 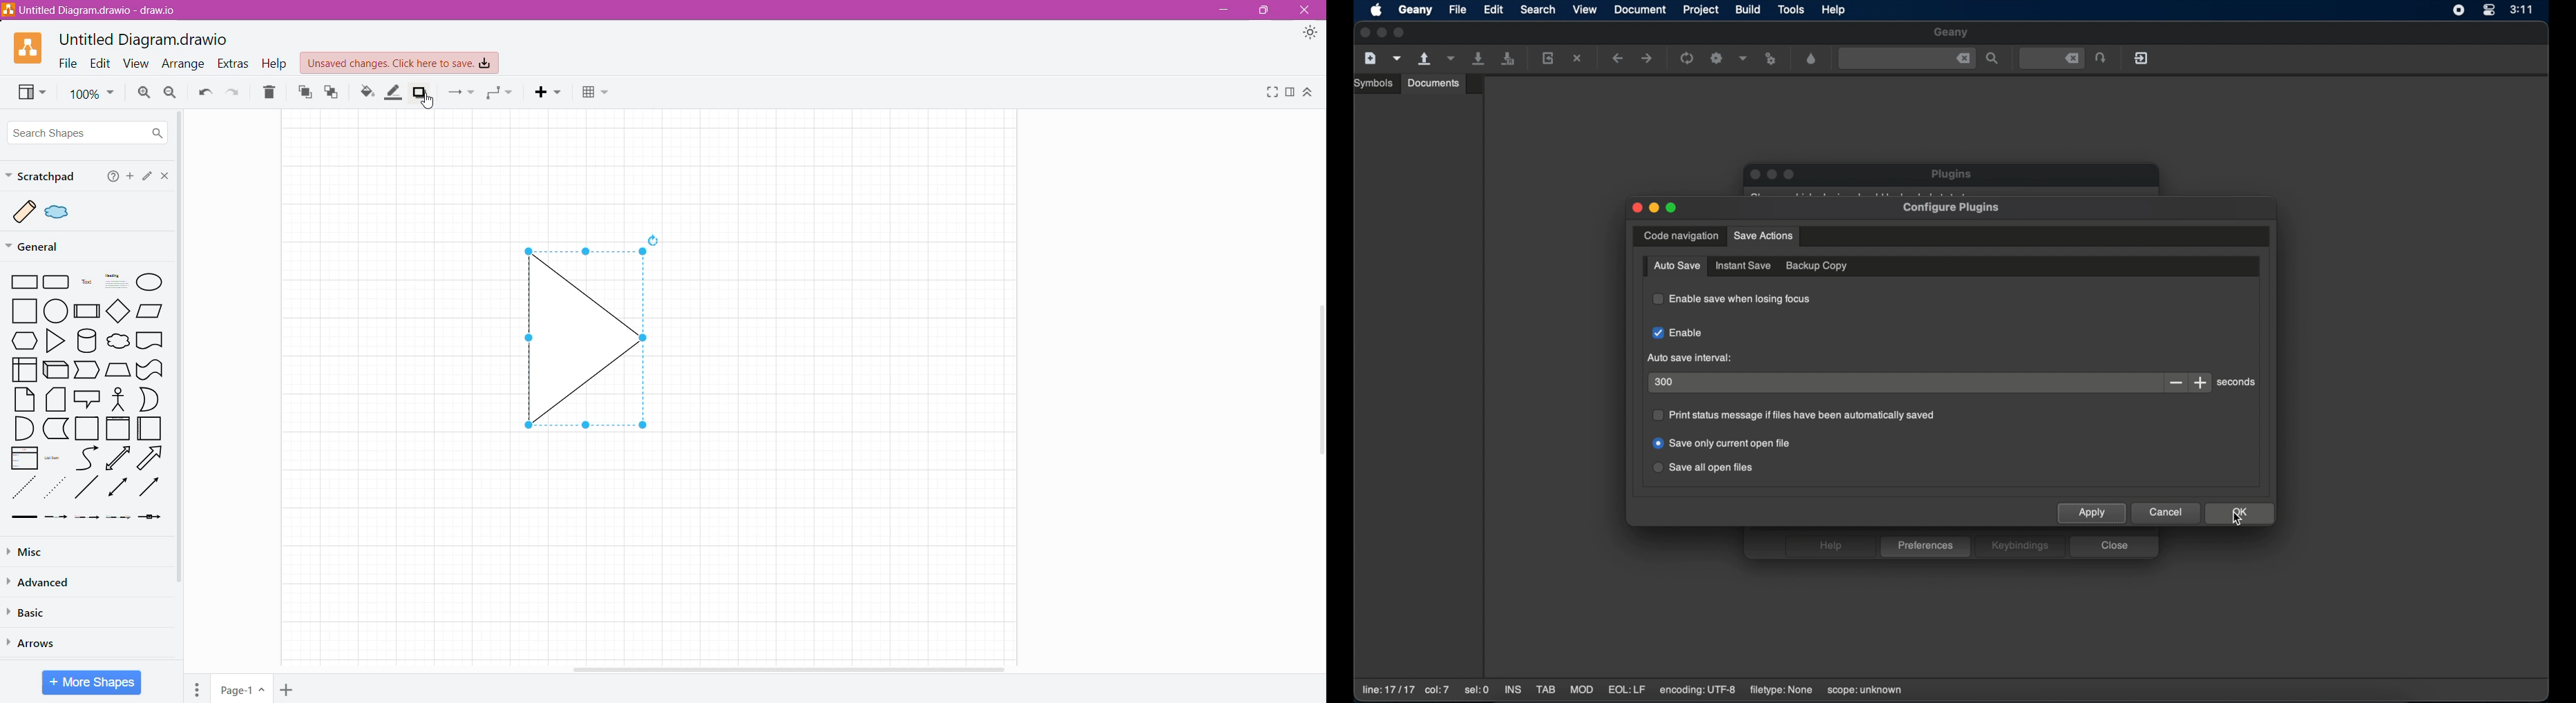 I want to click on Format, so click(x=1290, y=93).